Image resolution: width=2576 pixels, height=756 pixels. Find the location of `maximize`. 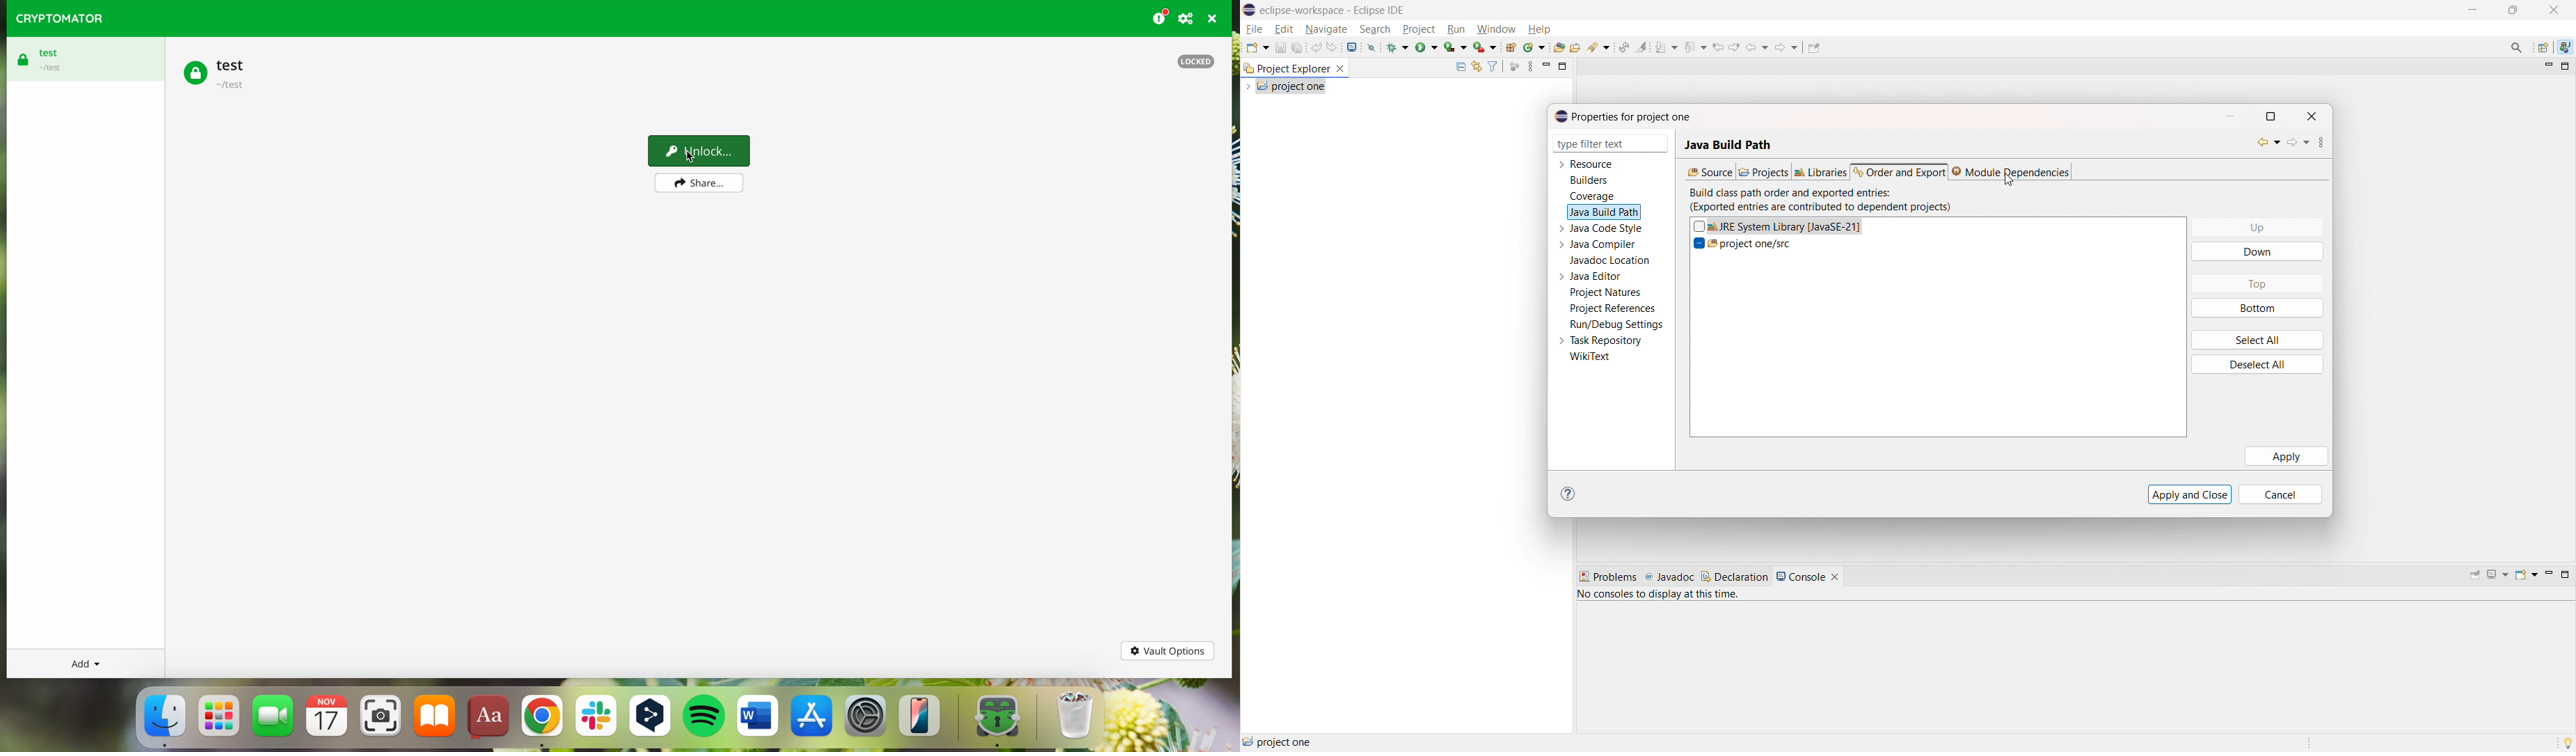

maximize is located at coordinates (2277, 116).